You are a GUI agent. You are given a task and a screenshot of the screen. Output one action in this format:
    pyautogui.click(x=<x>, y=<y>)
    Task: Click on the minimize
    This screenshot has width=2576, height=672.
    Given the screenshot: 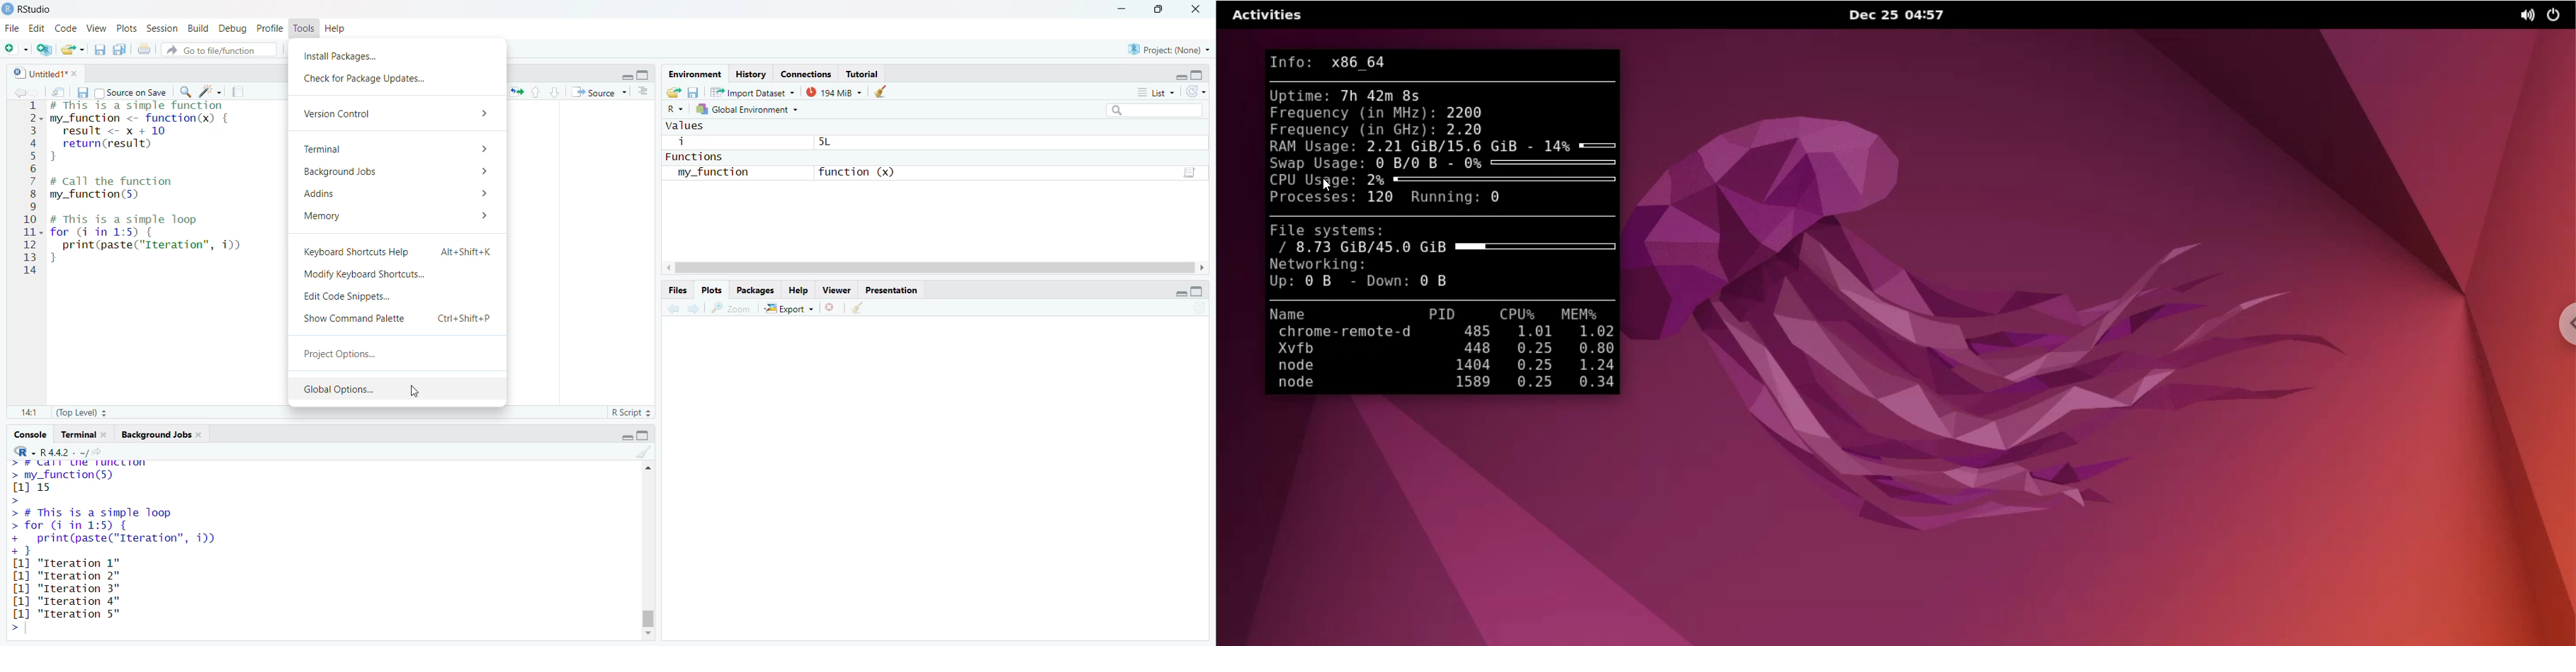 What is the action you would take?
    pyautogui.click(x=1178, y=74)
    